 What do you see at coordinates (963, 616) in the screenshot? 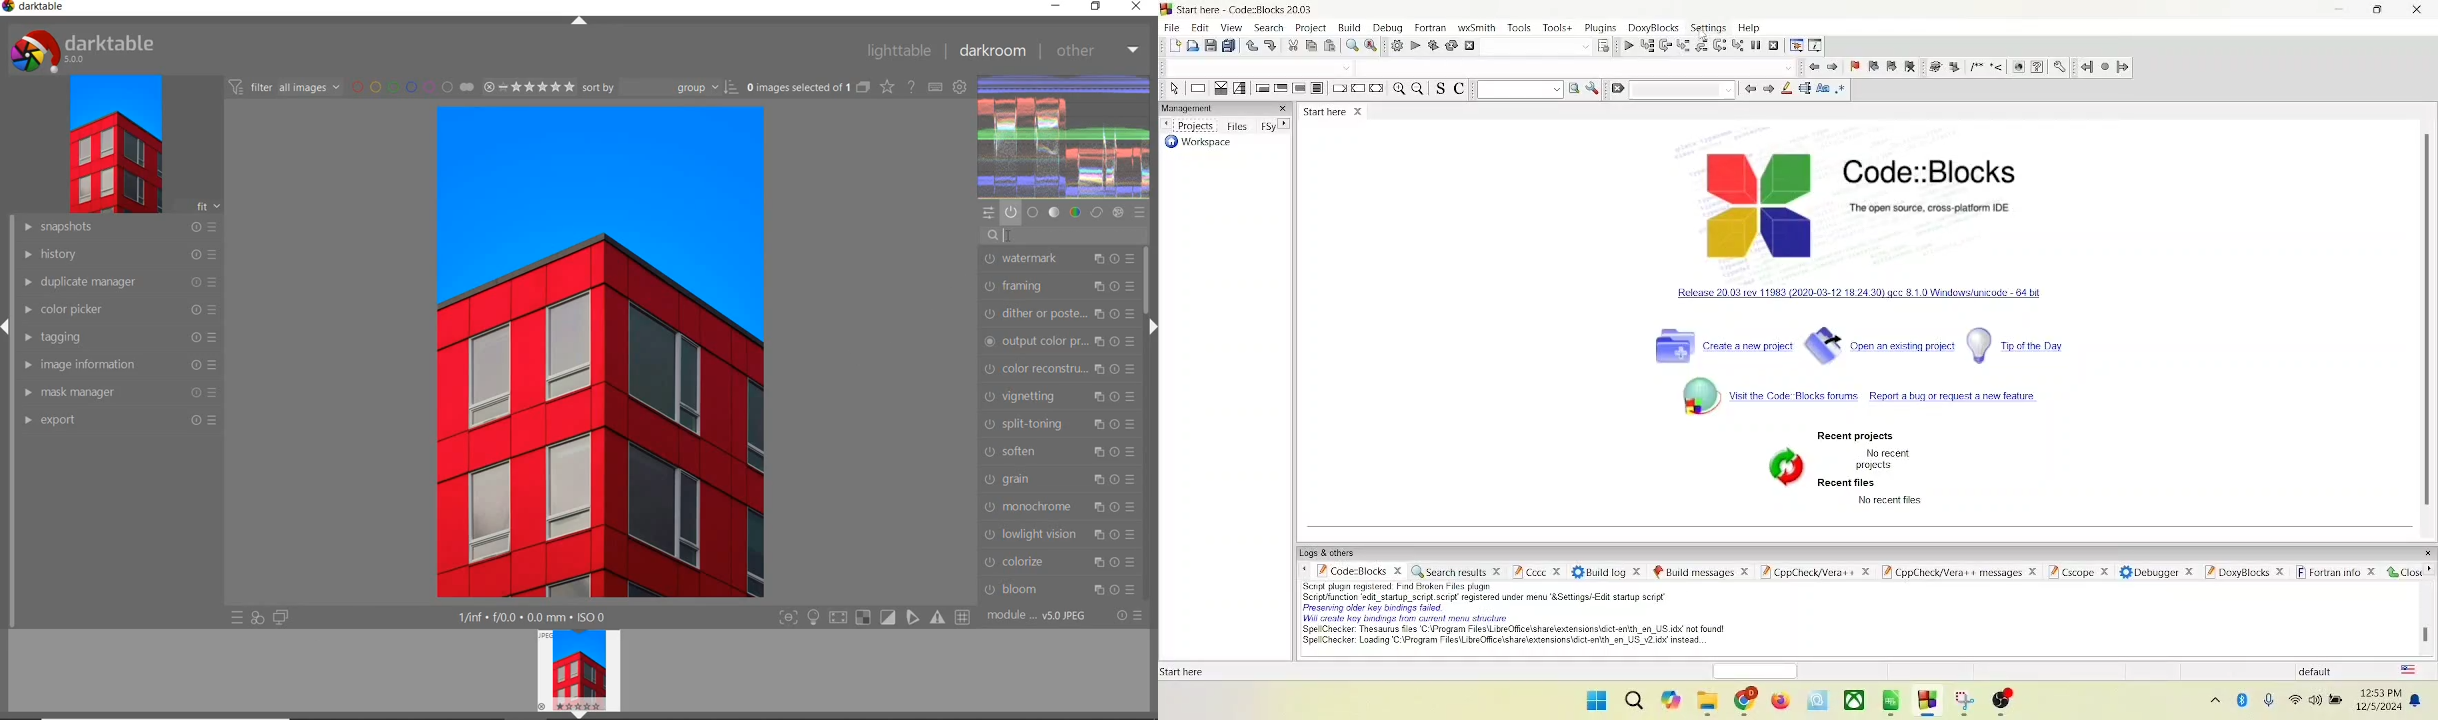
I see `grid overlay` at bounding box center [963, 616].